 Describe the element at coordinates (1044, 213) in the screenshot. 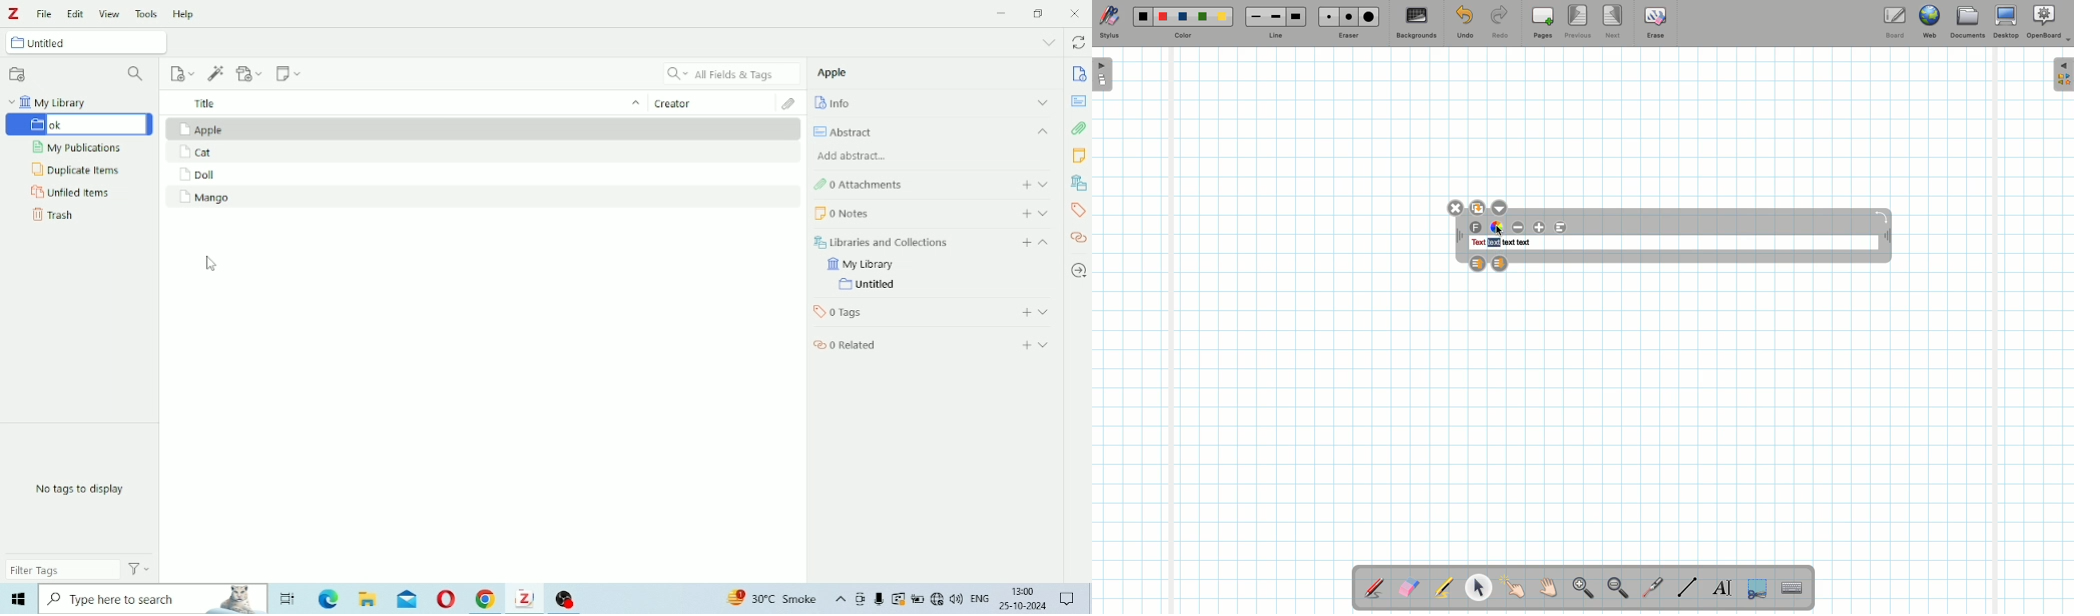

I see `Expand section` at that location.